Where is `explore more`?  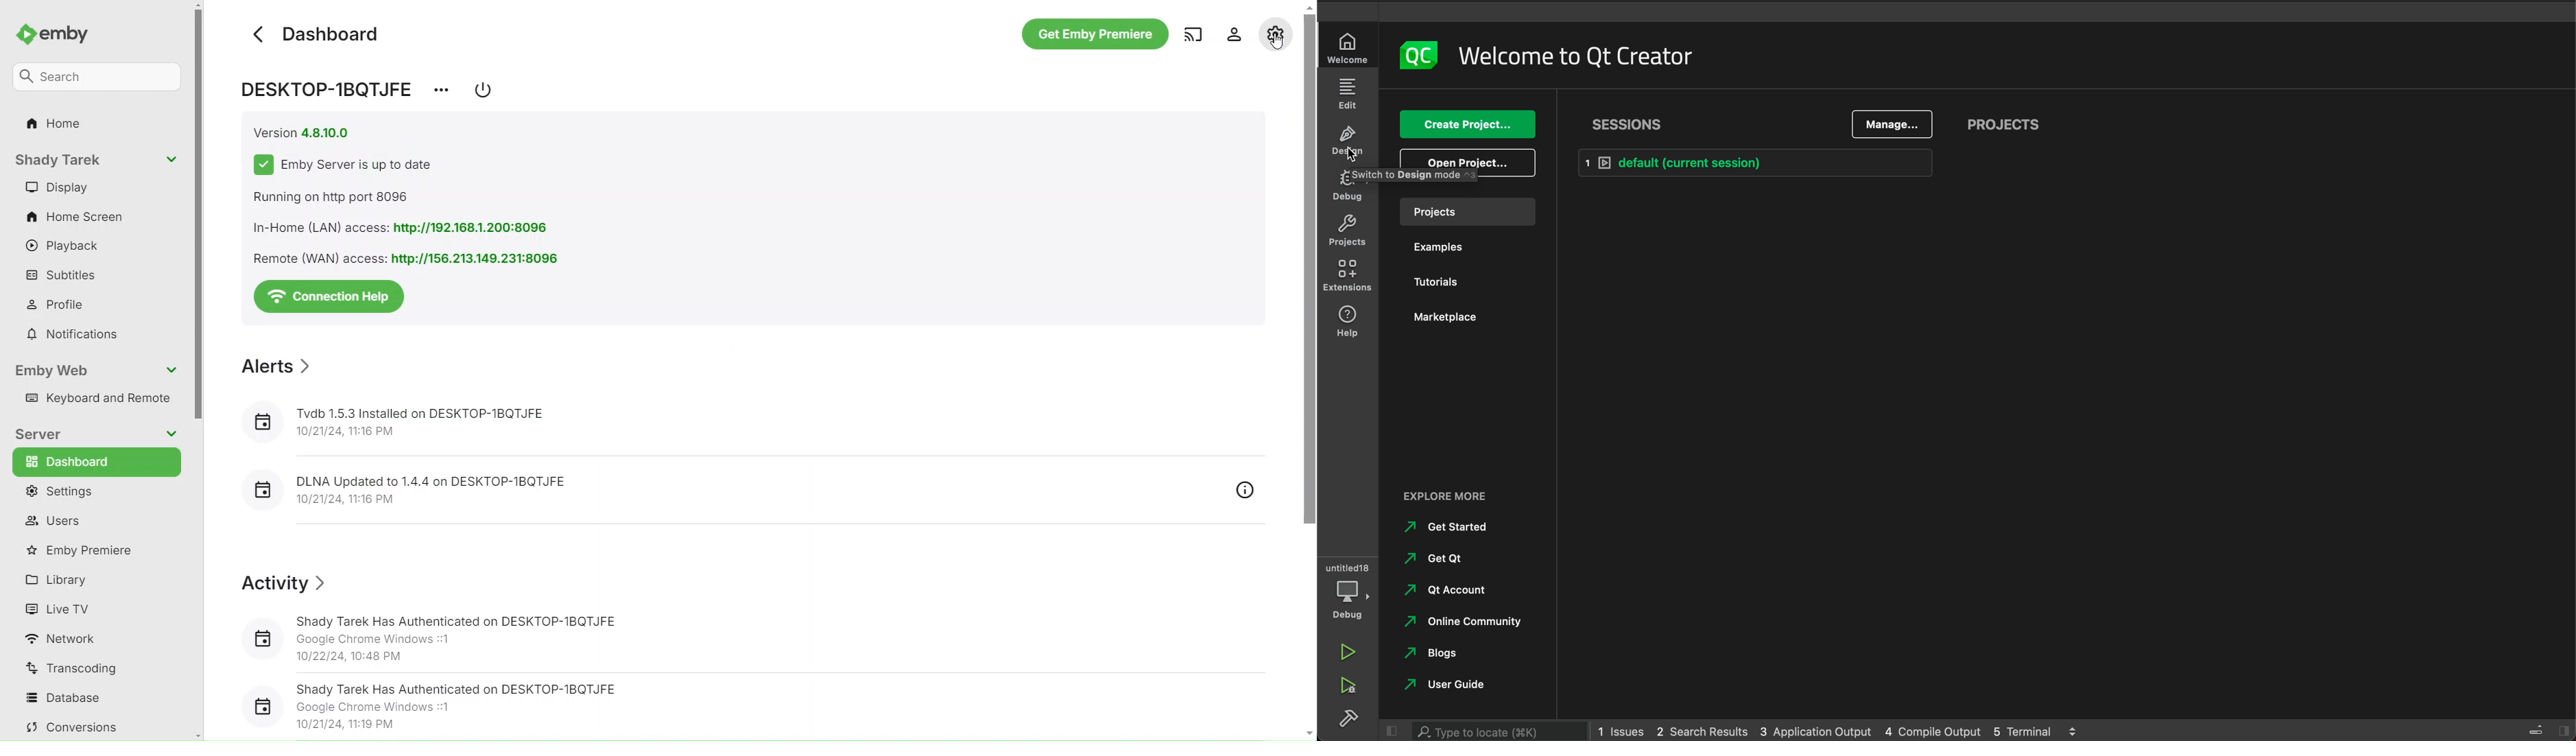
explore more is located at coordinates (1452, 496).